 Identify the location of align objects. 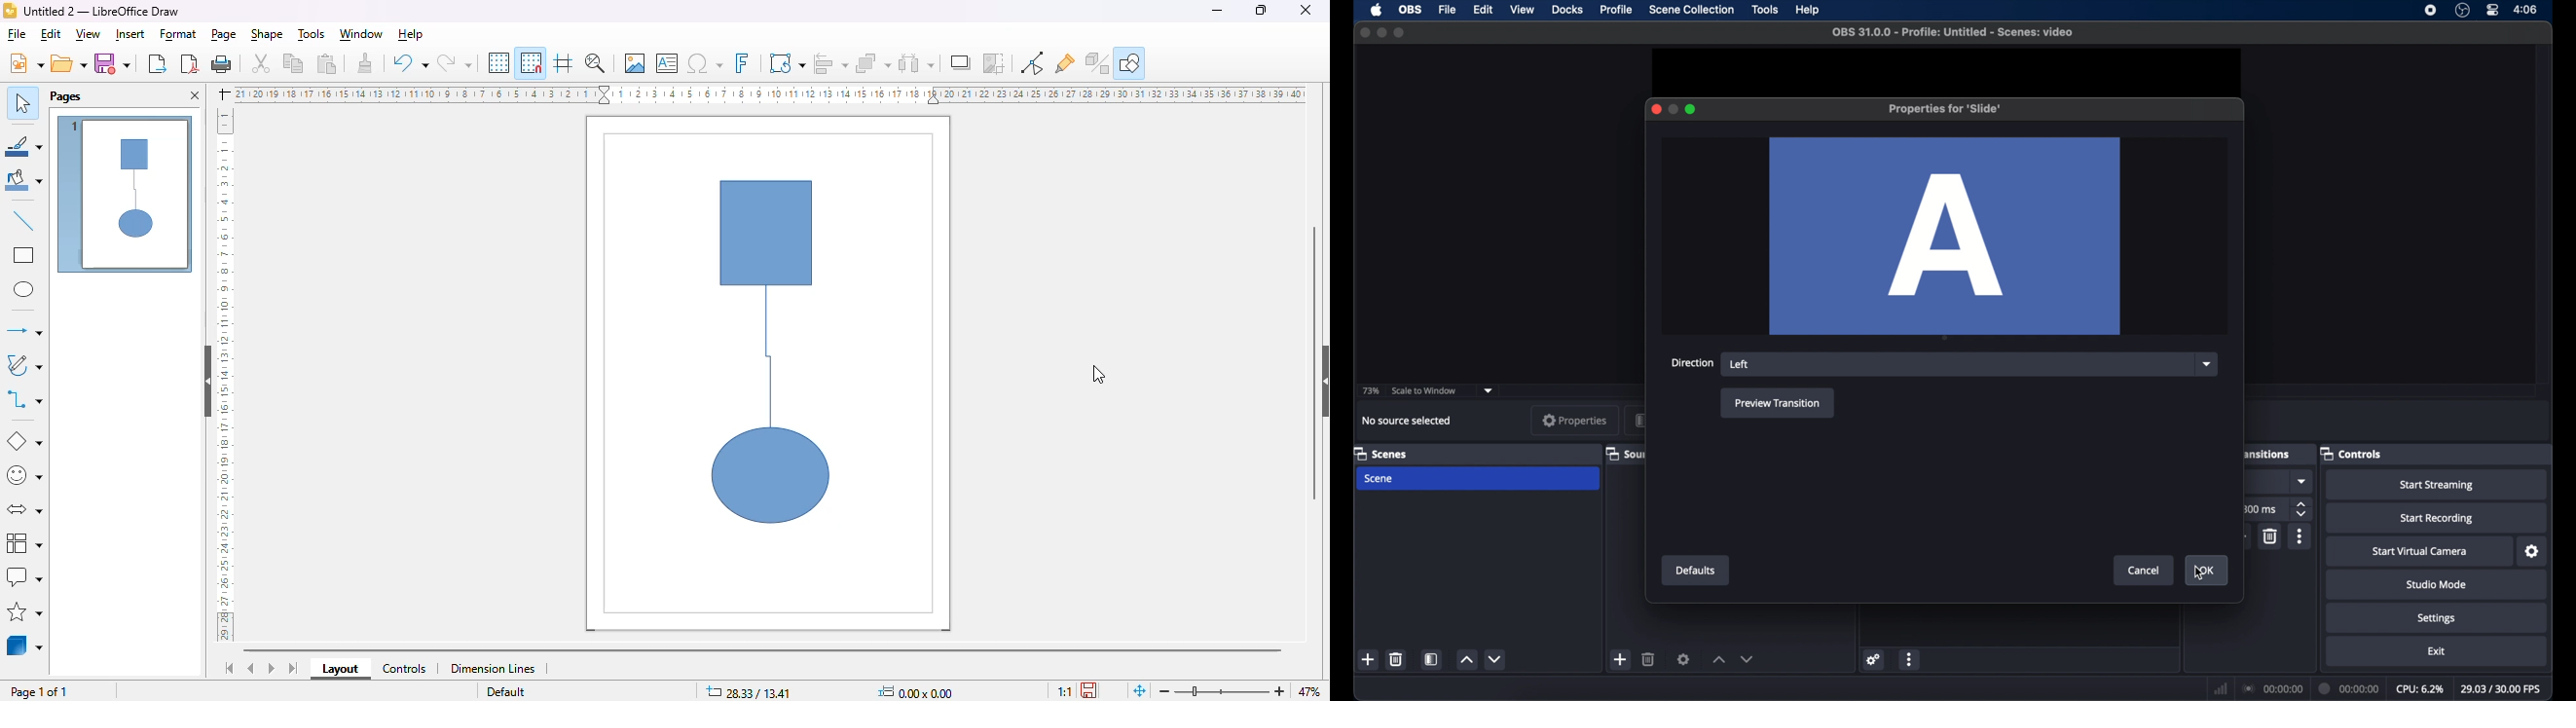
(832, 63).